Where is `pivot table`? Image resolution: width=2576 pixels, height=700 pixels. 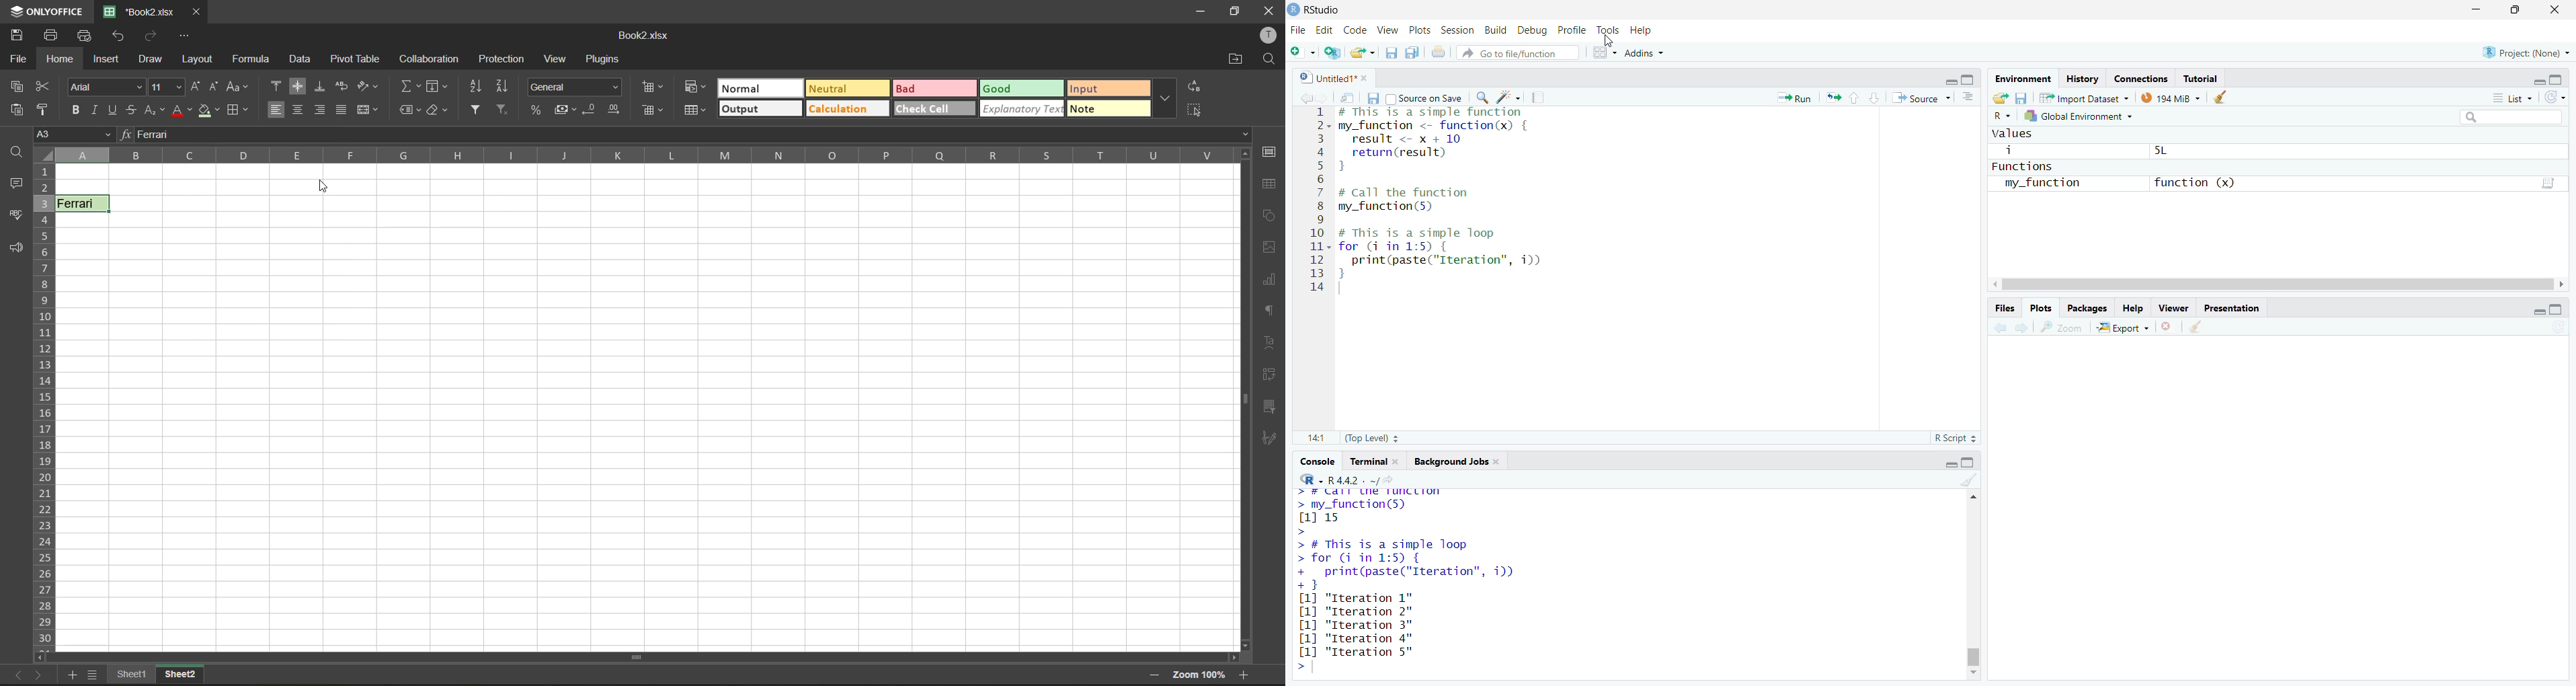 pivot table is located at coordinates (1271, 376).